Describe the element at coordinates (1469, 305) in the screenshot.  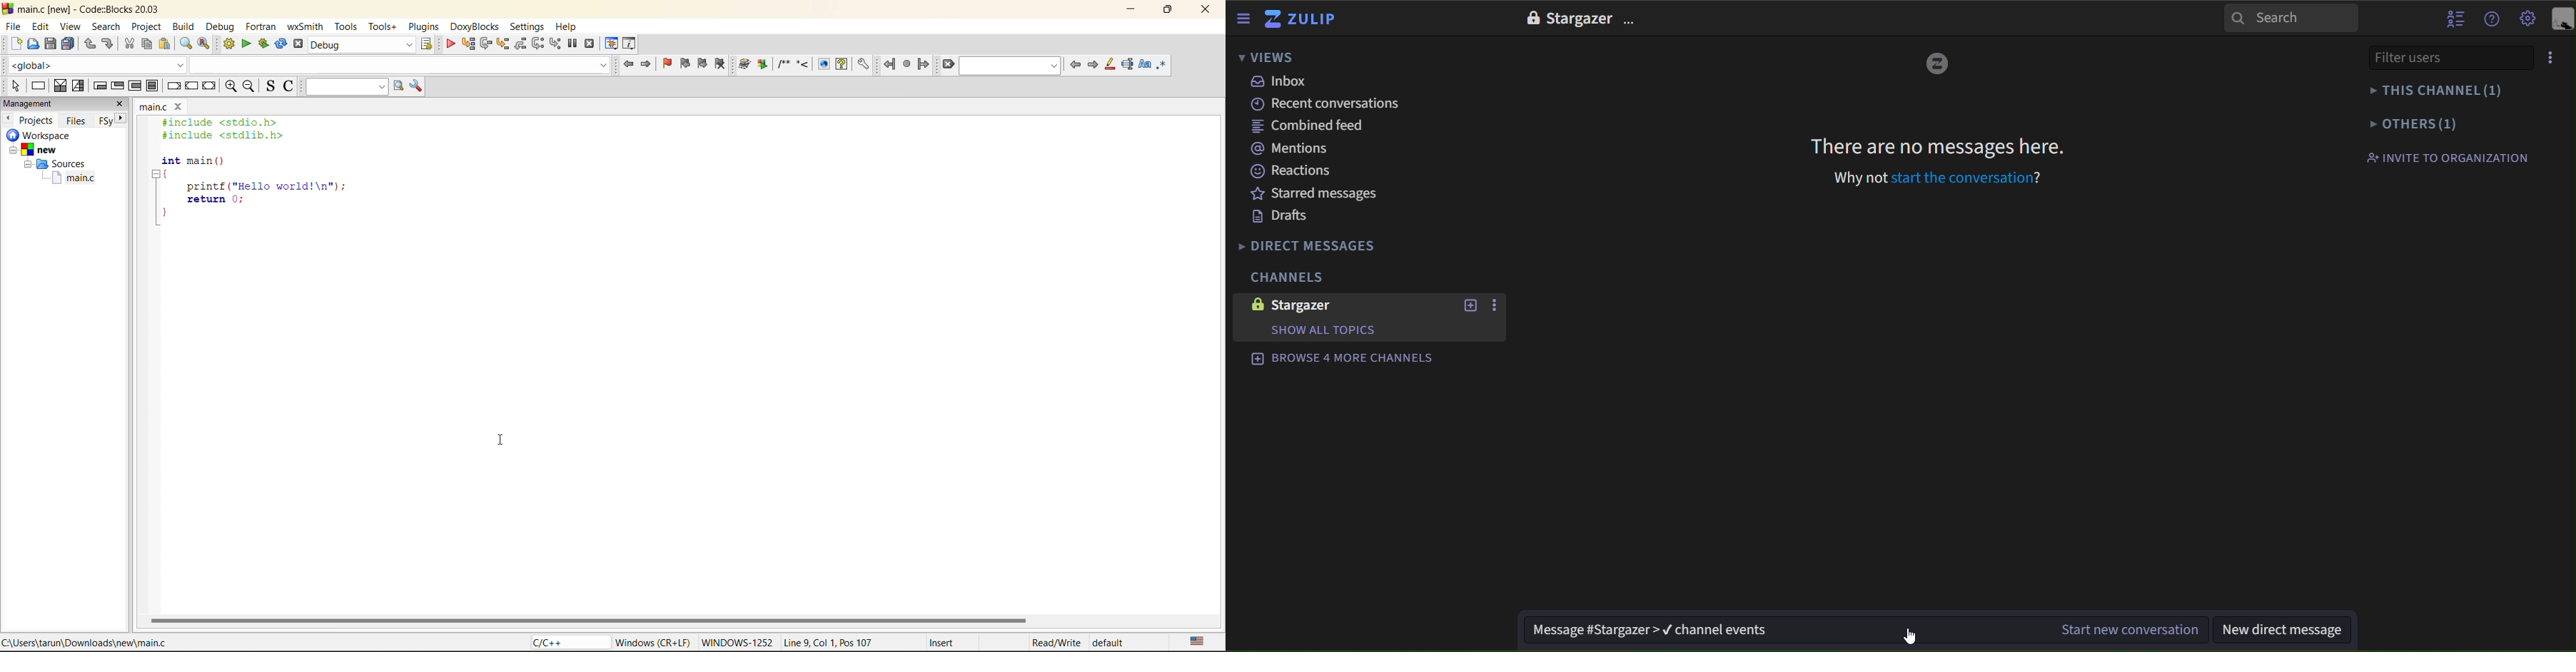
I see `new topic` at that location.